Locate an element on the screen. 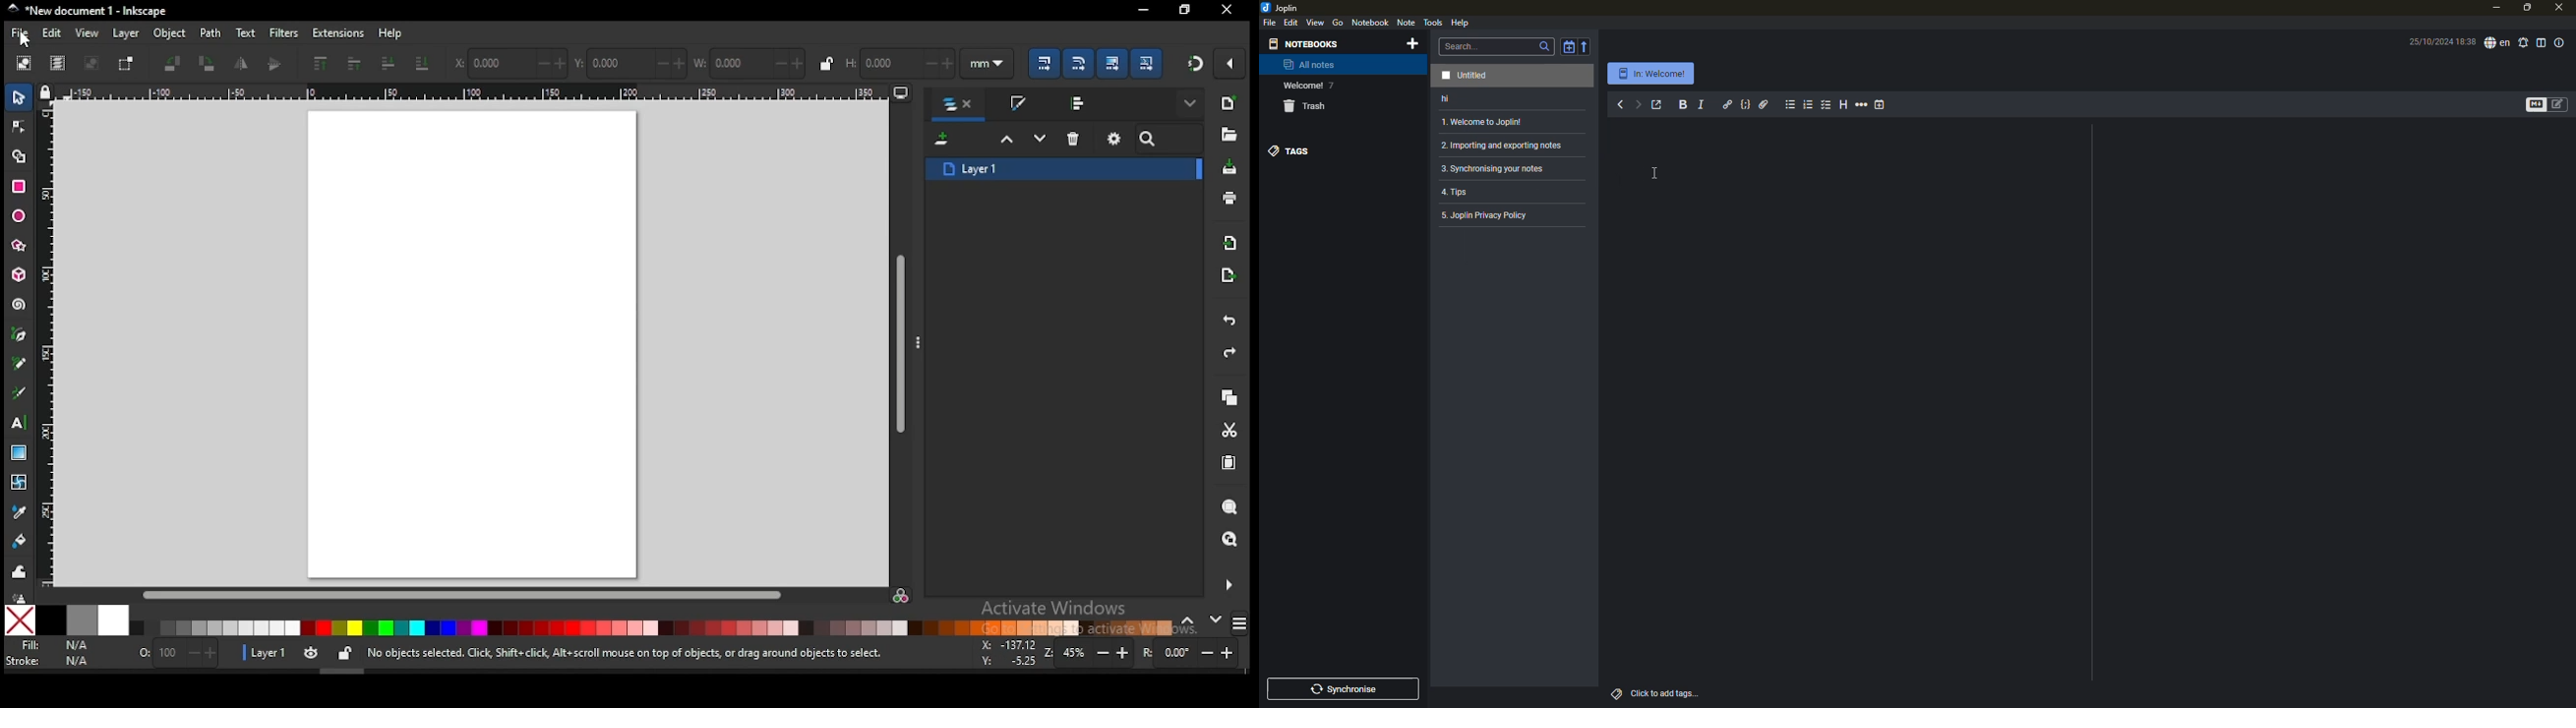 Image resolution: width=2576 pixels, height=728 pixels. select all is located at coordinates (26, 62).